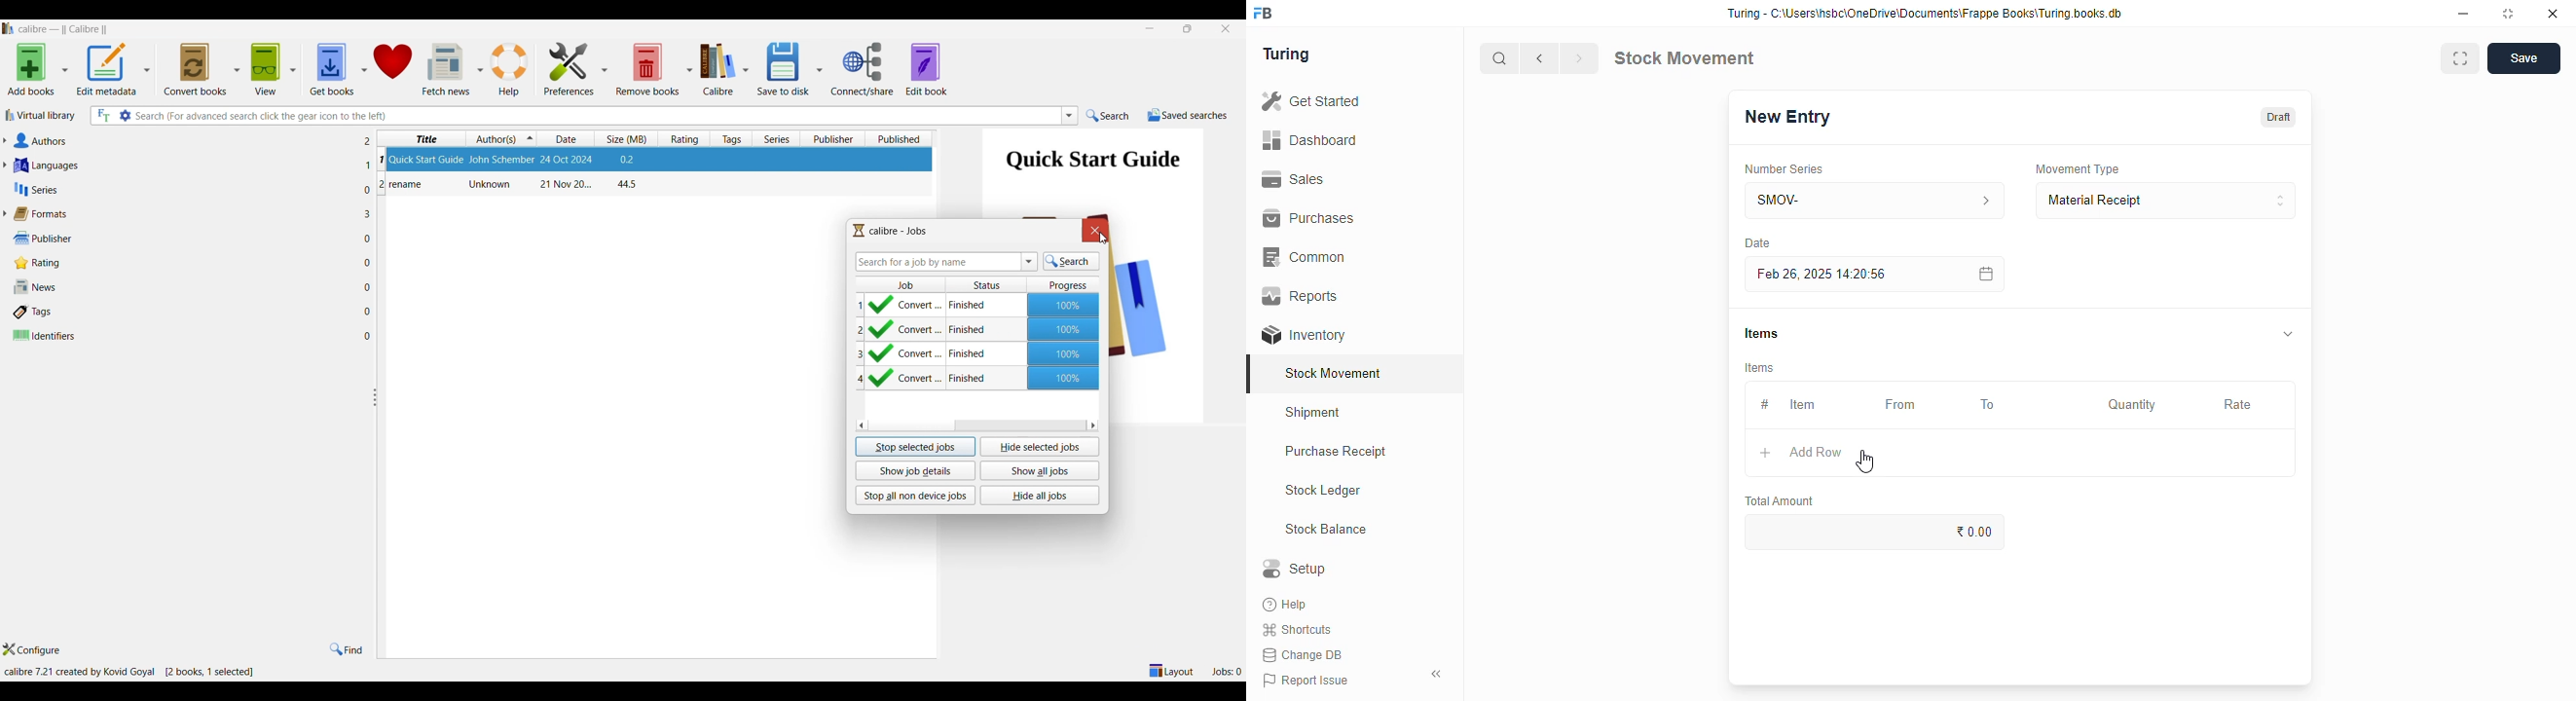 The image size is (2576, 728). Describe the element at coordinates (182, 286) in the screenshot. I see `News` at that location.